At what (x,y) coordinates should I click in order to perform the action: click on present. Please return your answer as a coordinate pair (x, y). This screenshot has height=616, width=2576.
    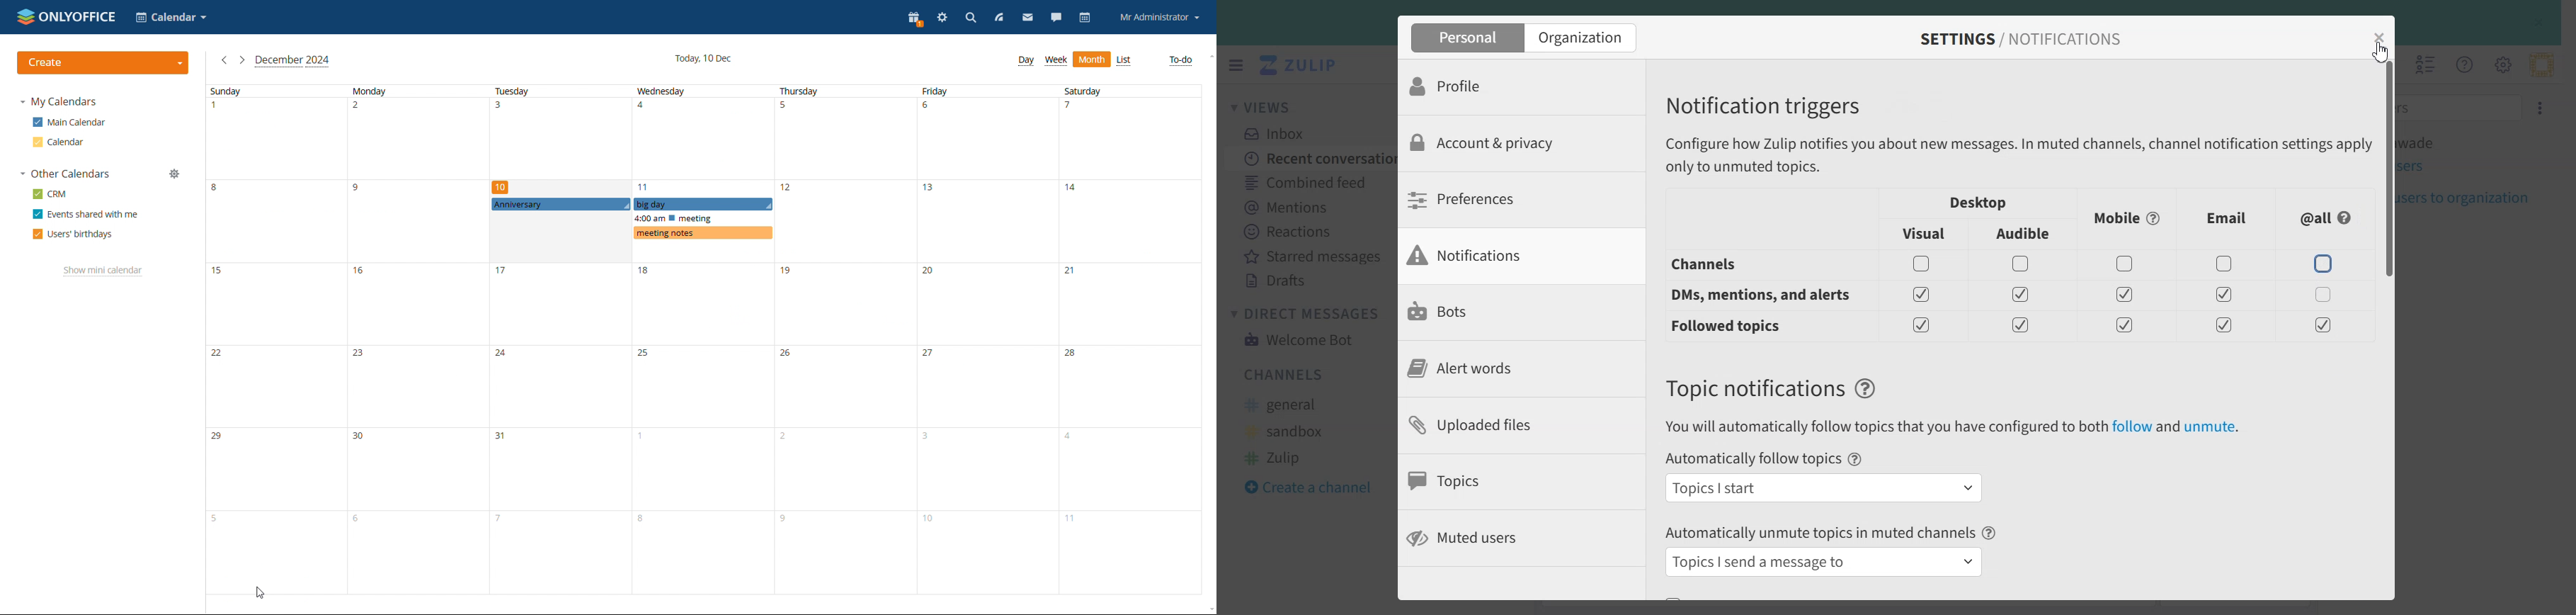
    Looking at the image, I should click on (914, 19).